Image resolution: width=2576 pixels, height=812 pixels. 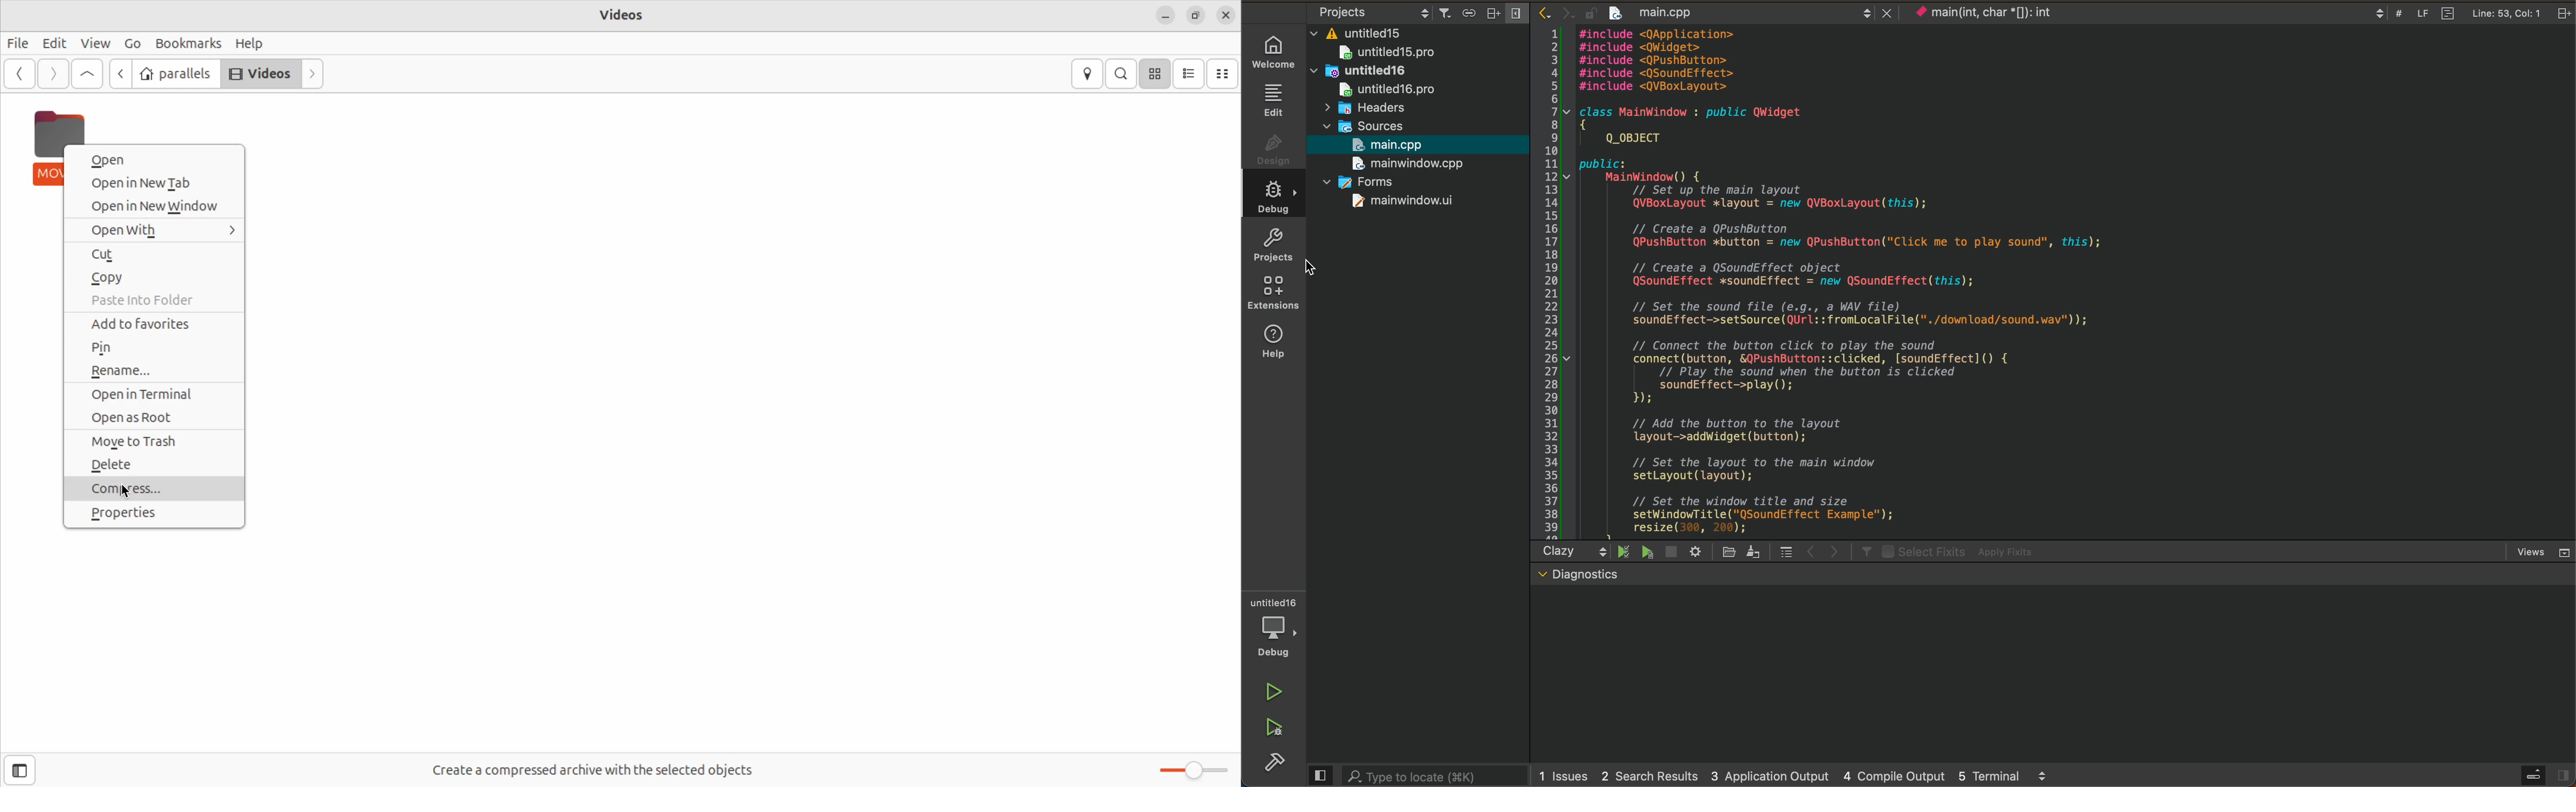 I want to click on welcome, so click(x=1277, y=50).